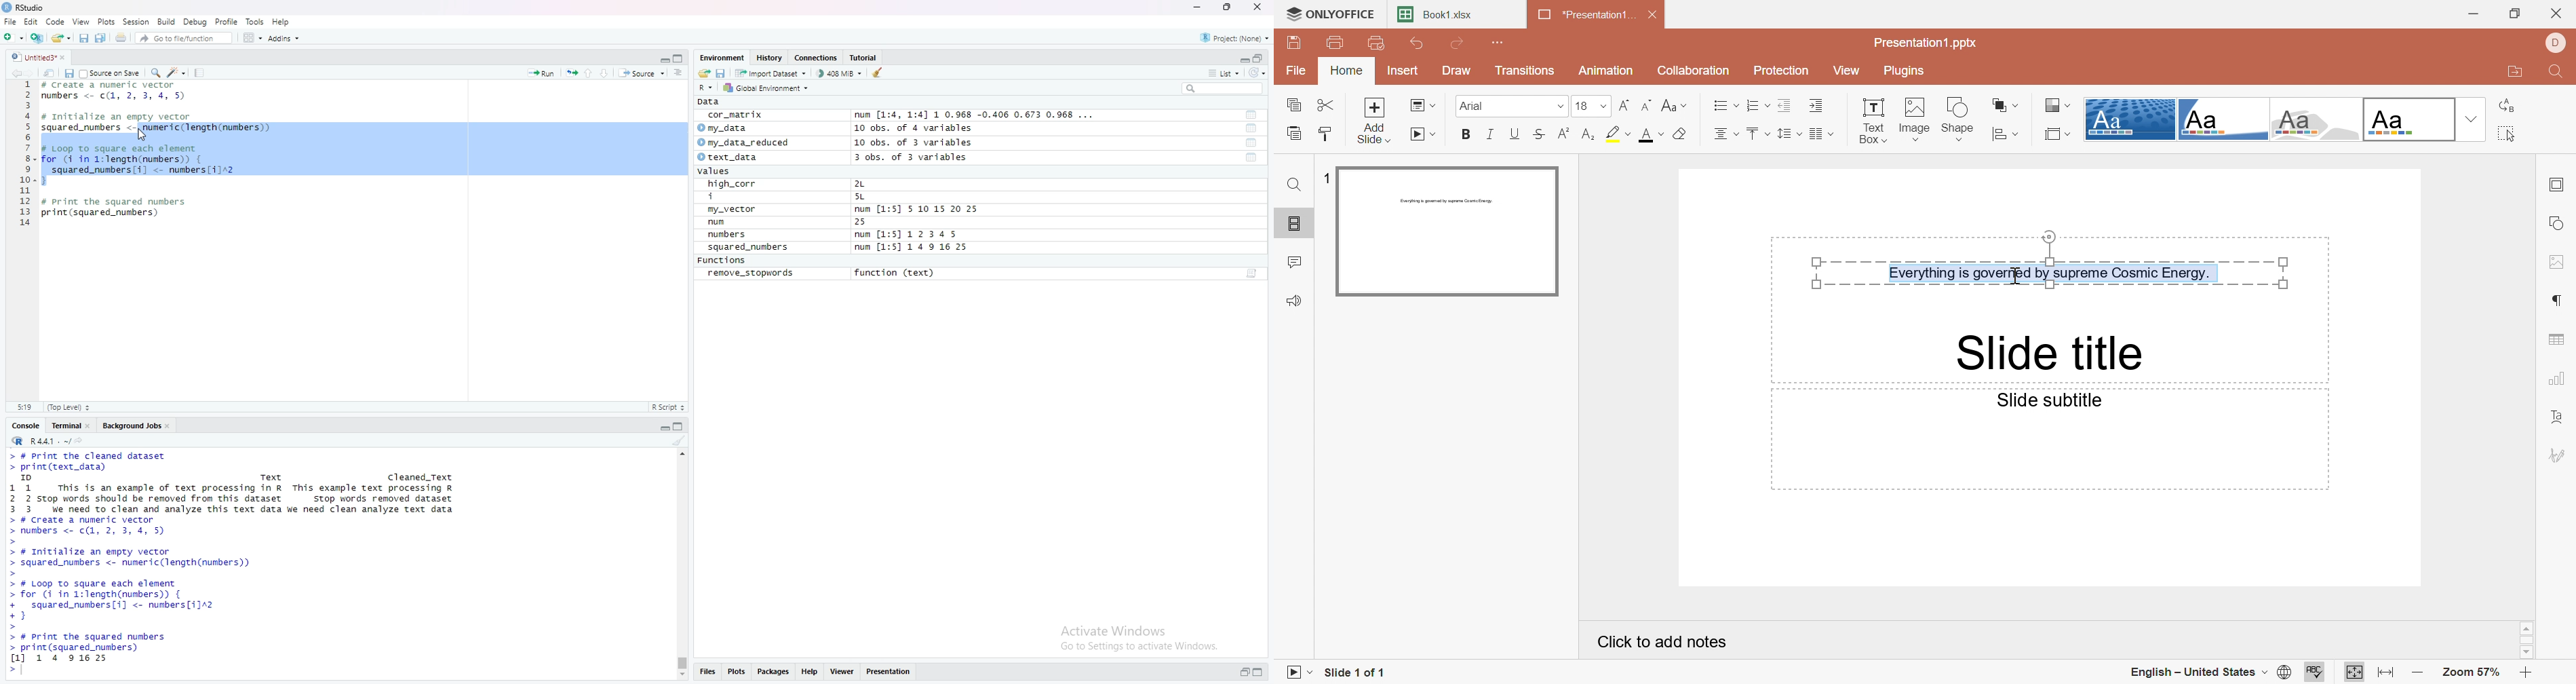 The width and height of the screenshot is (2576, 700). I want to click on 18, so click(1592, 107).